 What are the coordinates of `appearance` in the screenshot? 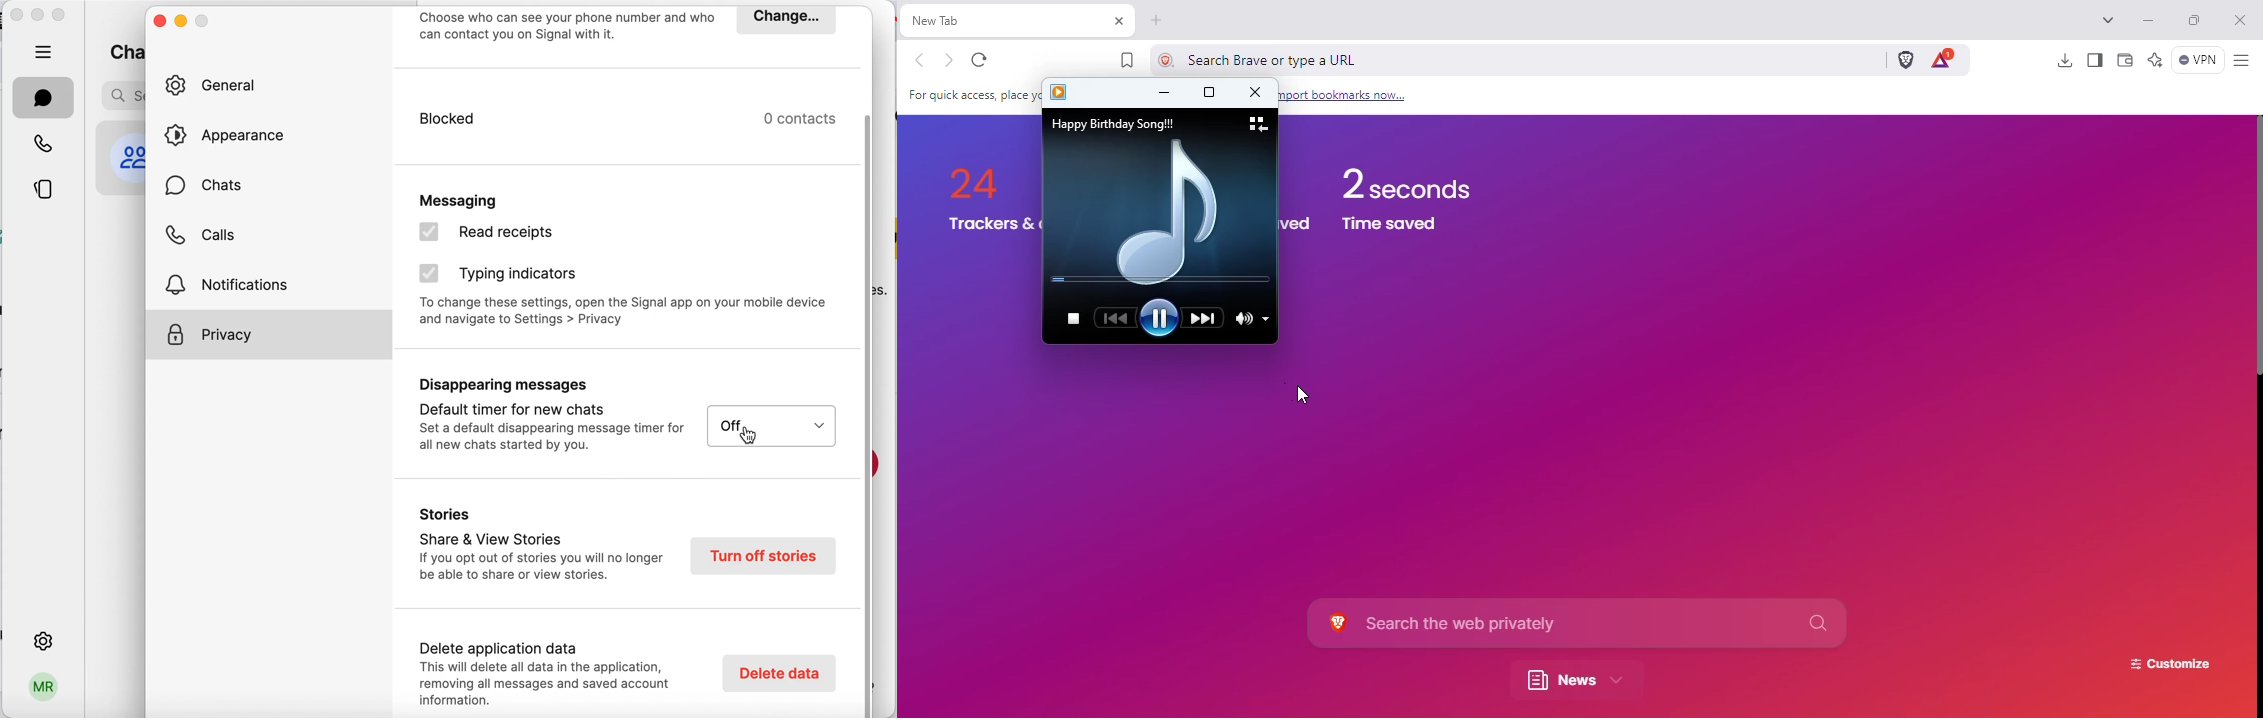 It's located at (233, 135).